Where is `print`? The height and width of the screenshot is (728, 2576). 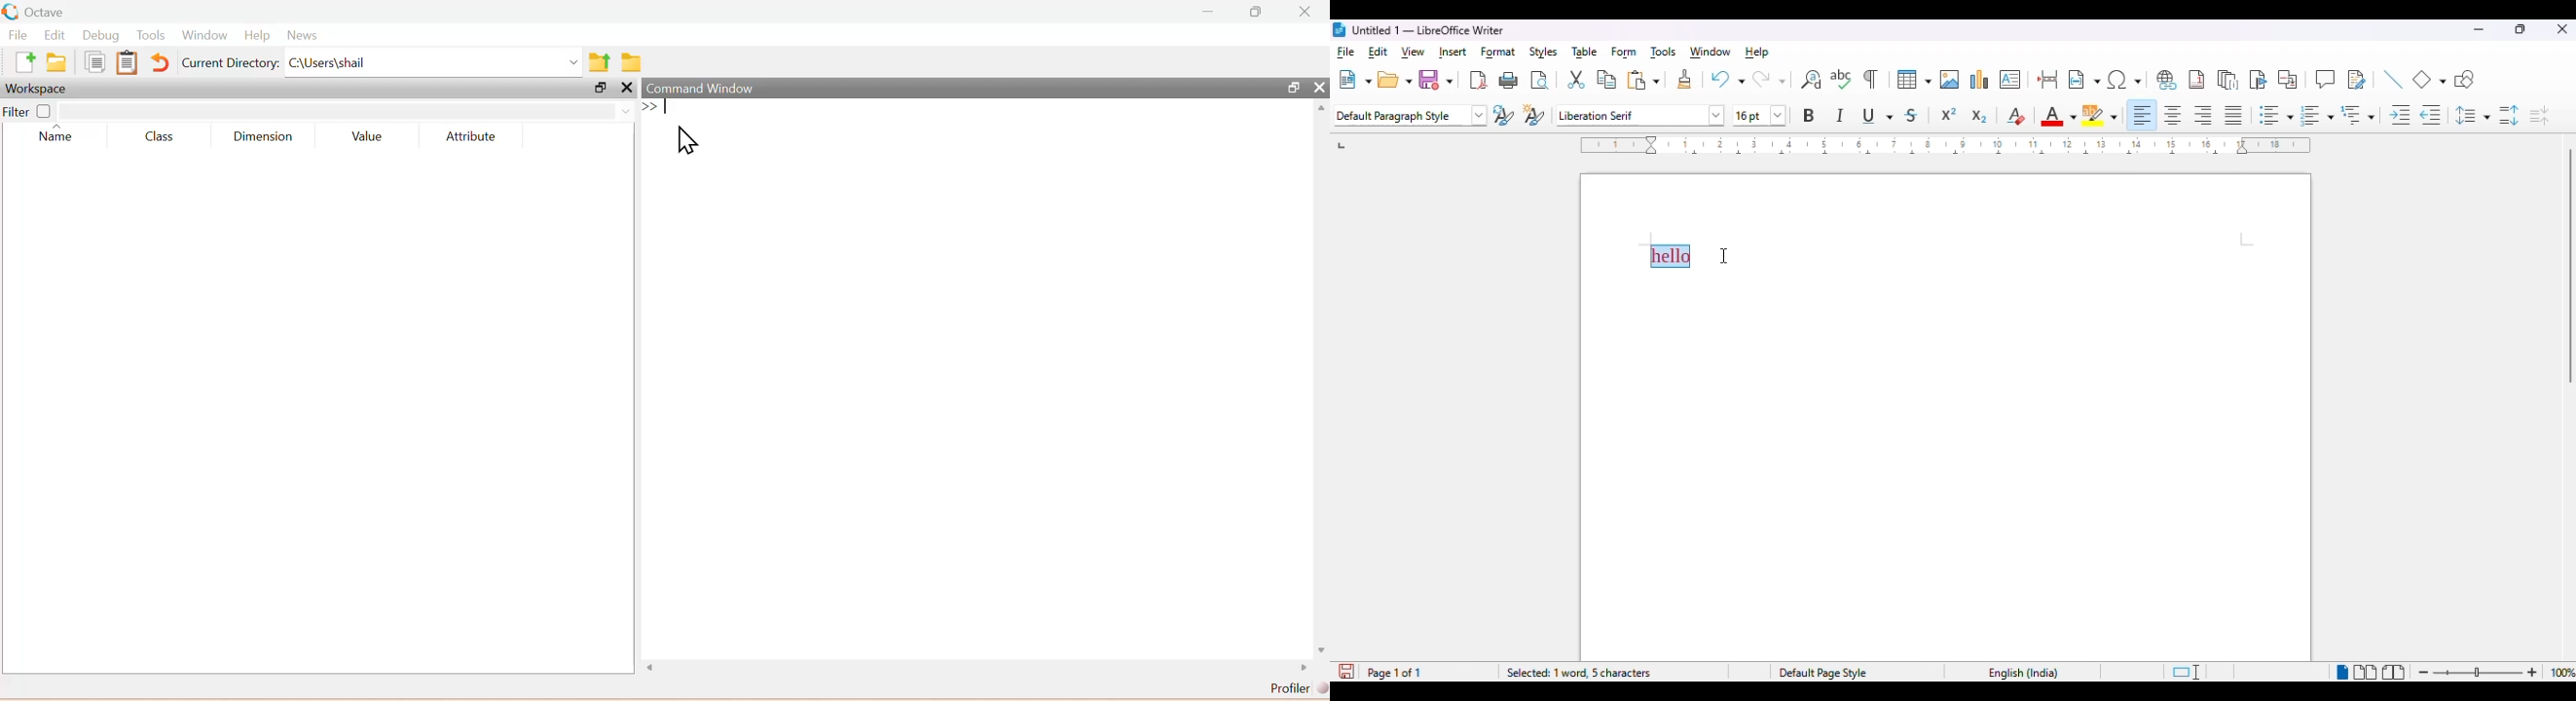
print is located at coordinates (1508, 81).